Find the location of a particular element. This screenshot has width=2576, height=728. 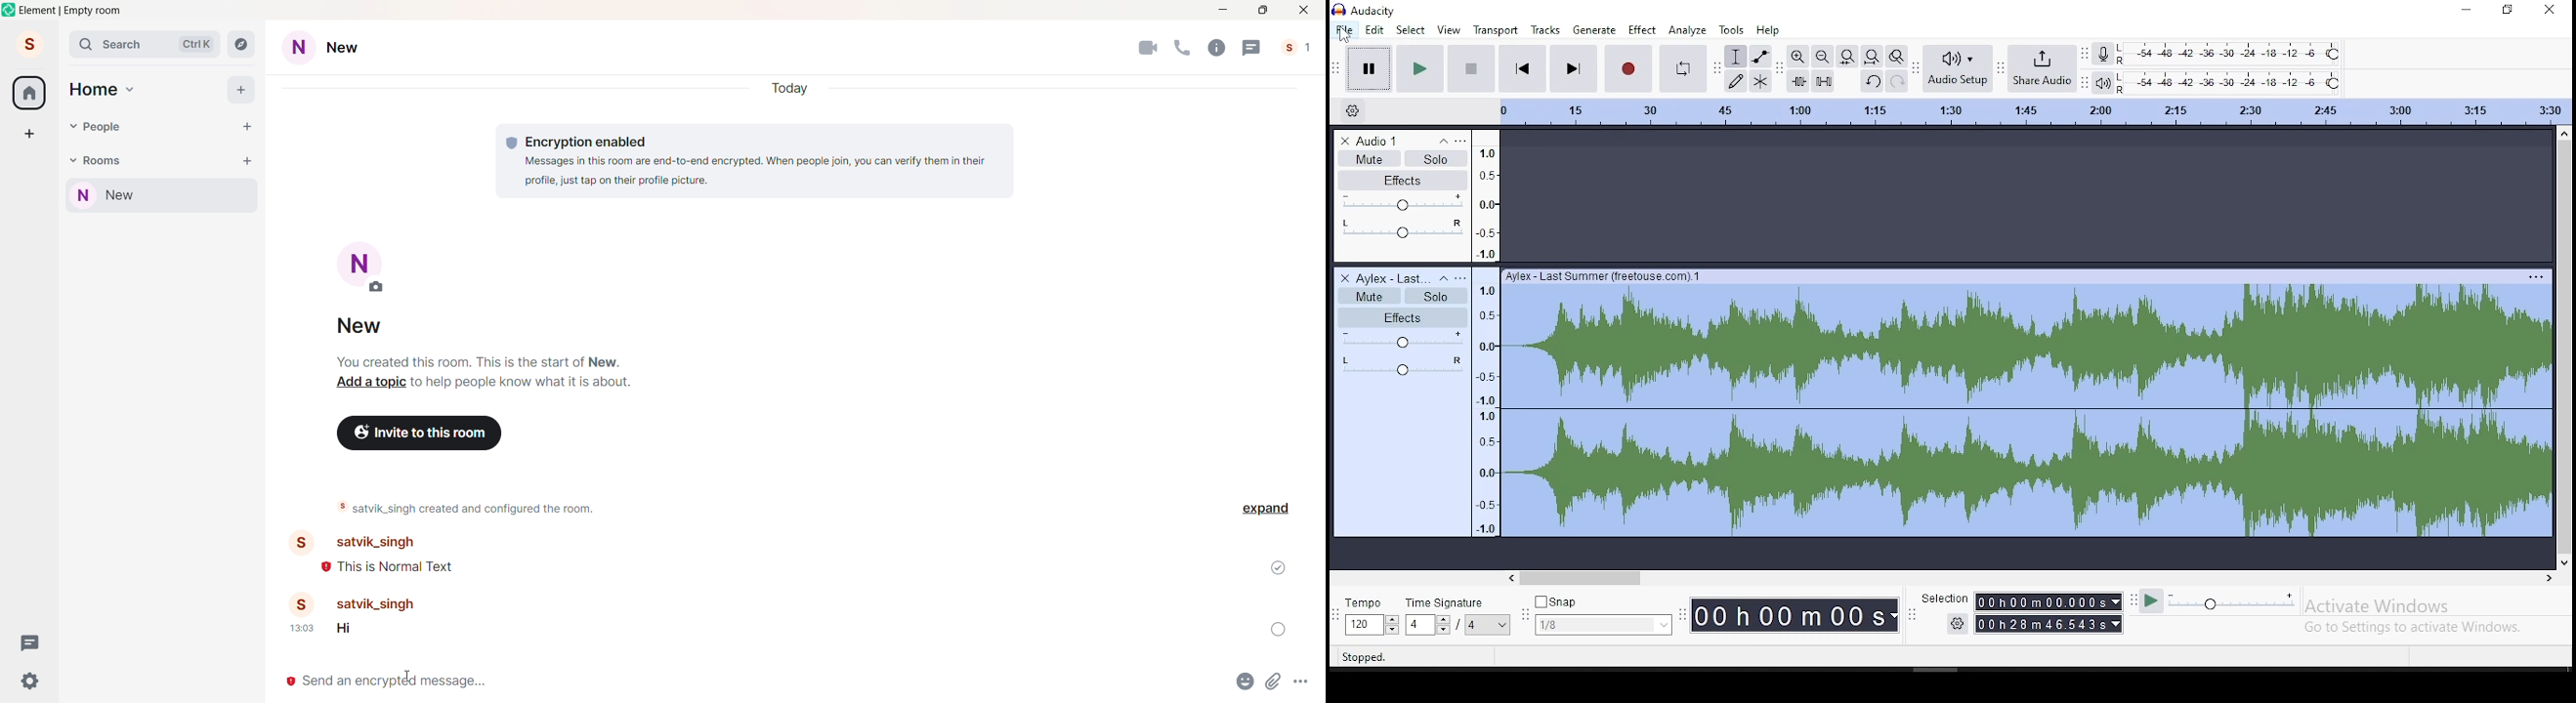

Home drop down is located at coordinates (132, 88).